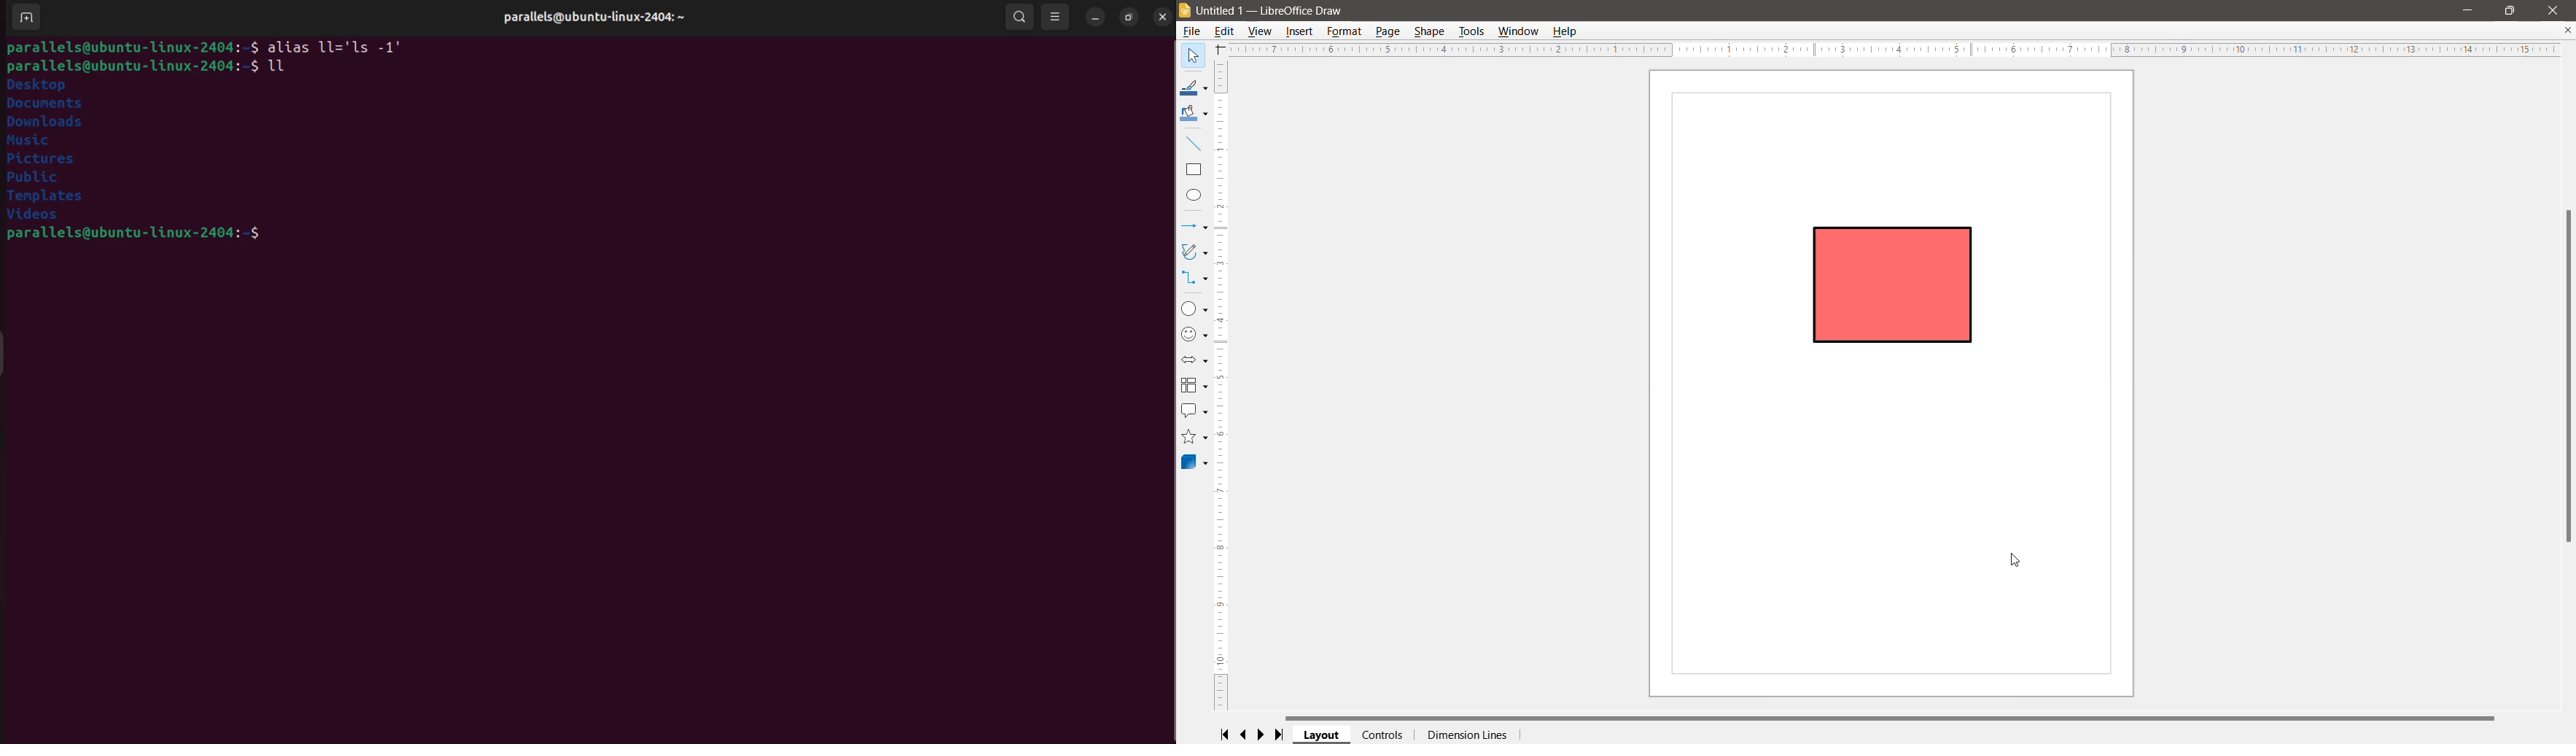 This screenshot has height=756, width=2576. What do you see at coordinates (1225, 32) in the screenshot?
I see `Edit` at bounding box center [1225, 32].